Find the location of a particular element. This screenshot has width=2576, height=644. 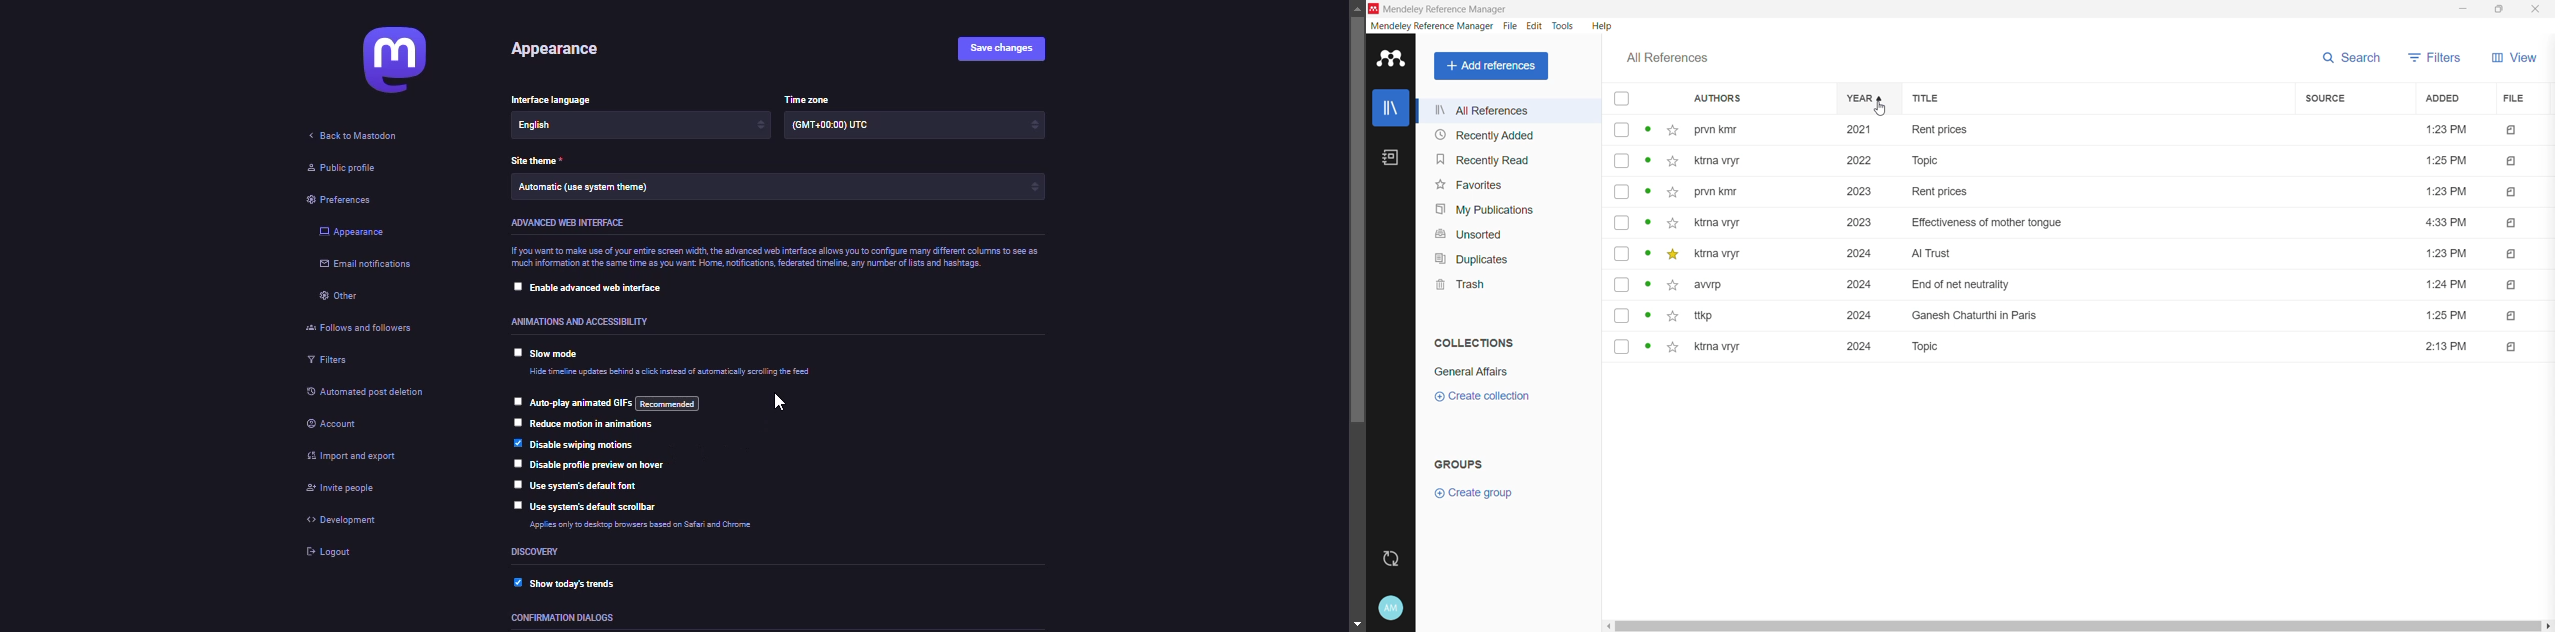

unread is located at coordinates (1649, 222).